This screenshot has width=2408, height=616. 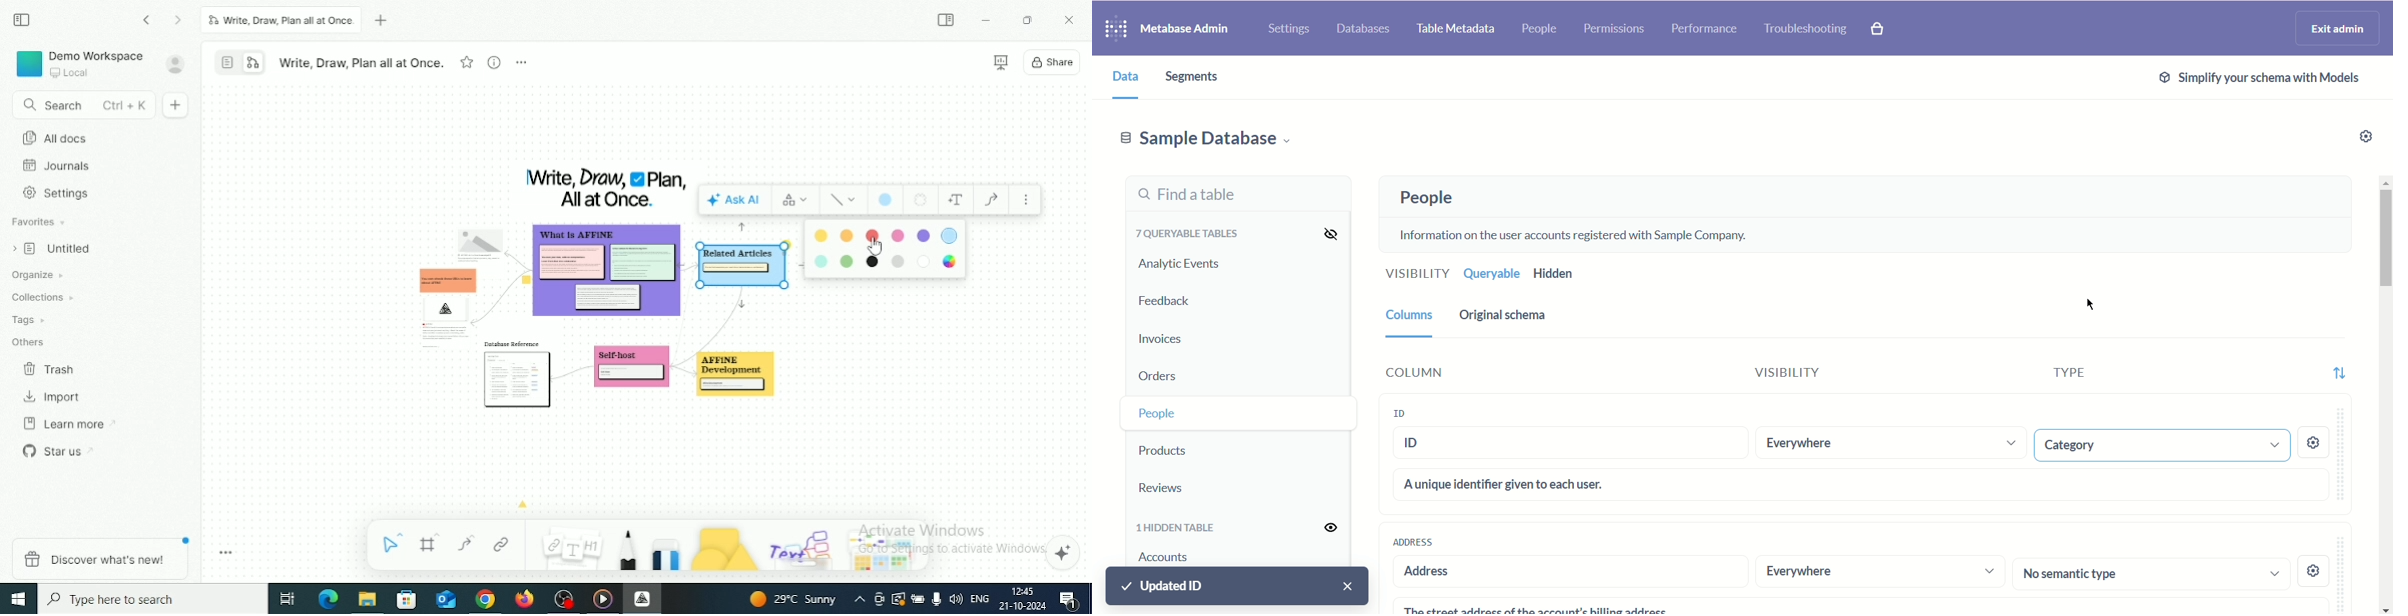 I want to click on Show hidden icons, so click(x=860, y=600).